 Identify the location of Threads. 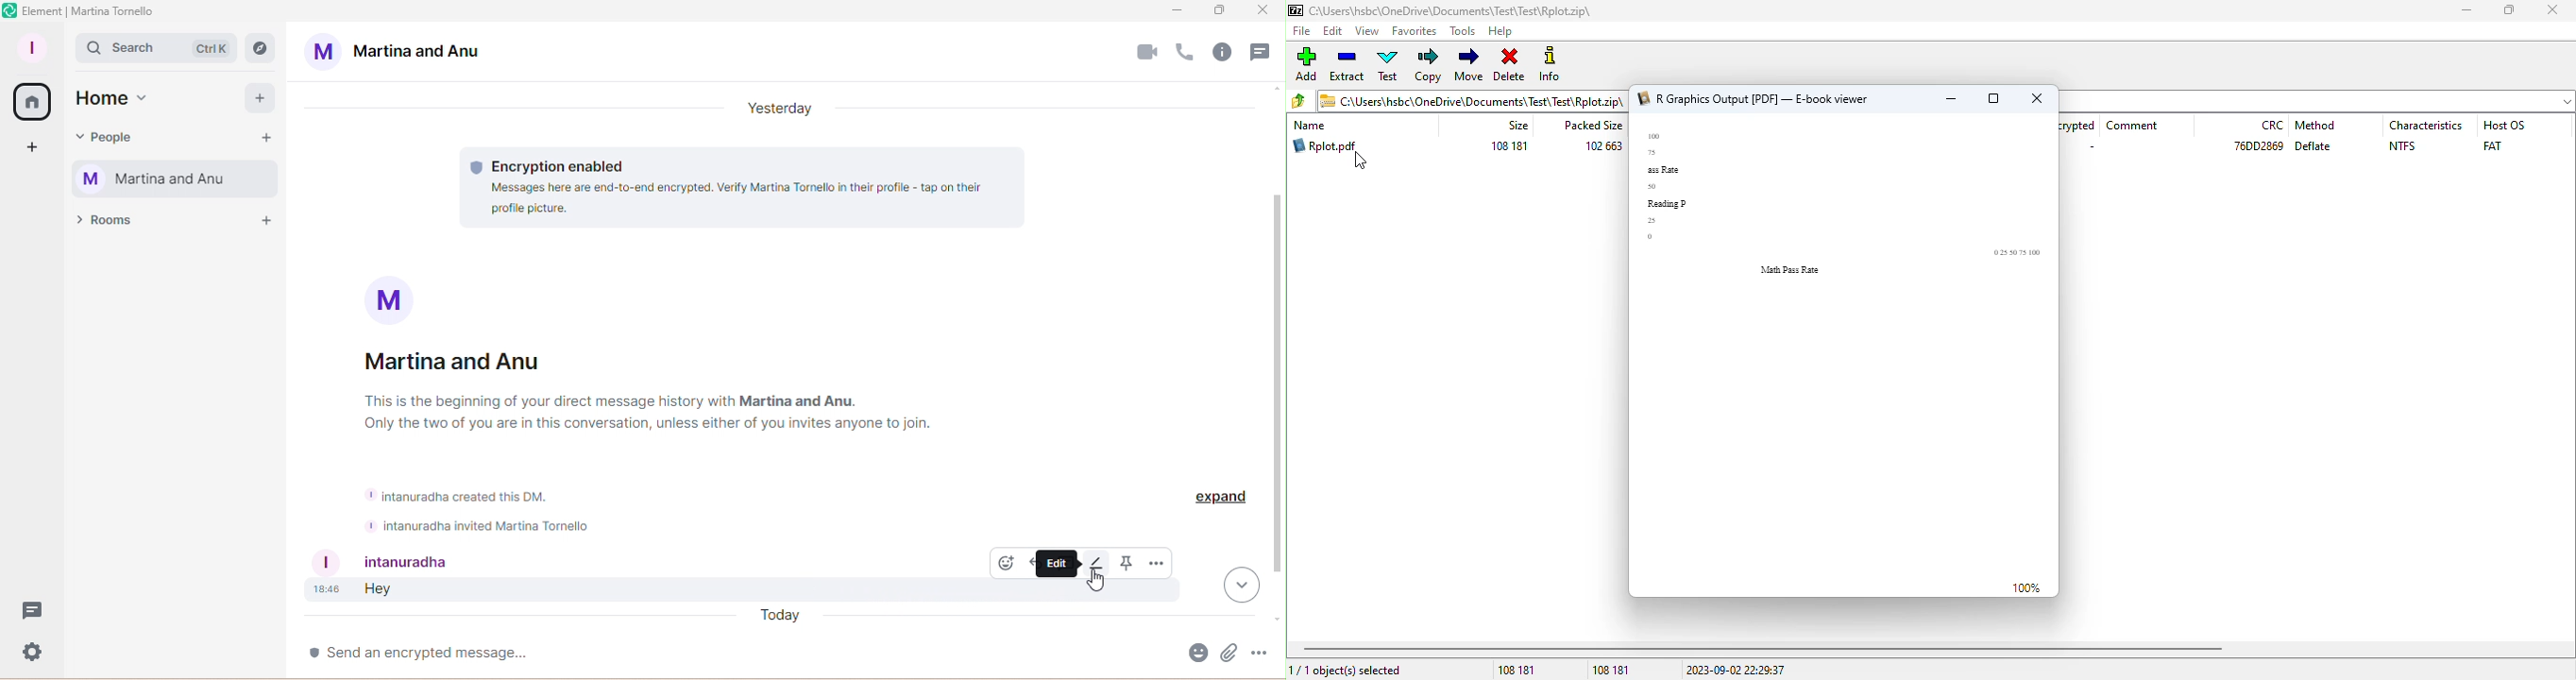
(1262, 54).